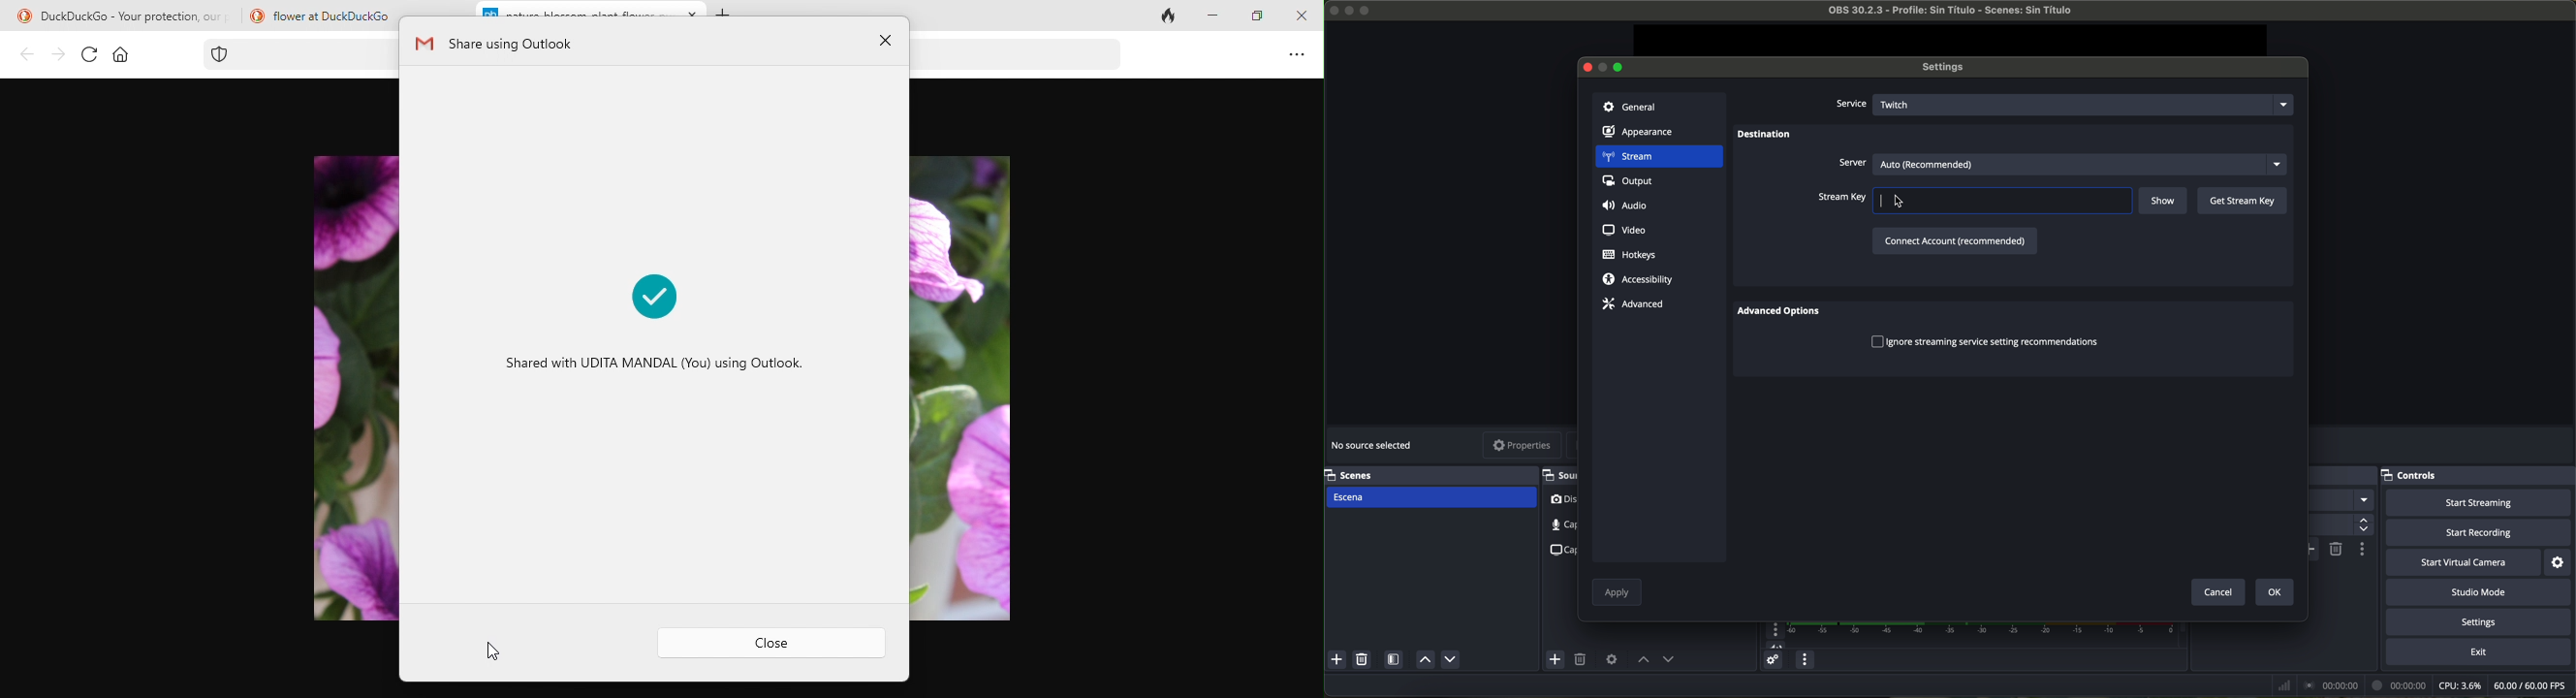 This screenshot has width=2576, height=700. Describe the element at coordinates (1622, 229) in the screenshot. I see `video` at that location.